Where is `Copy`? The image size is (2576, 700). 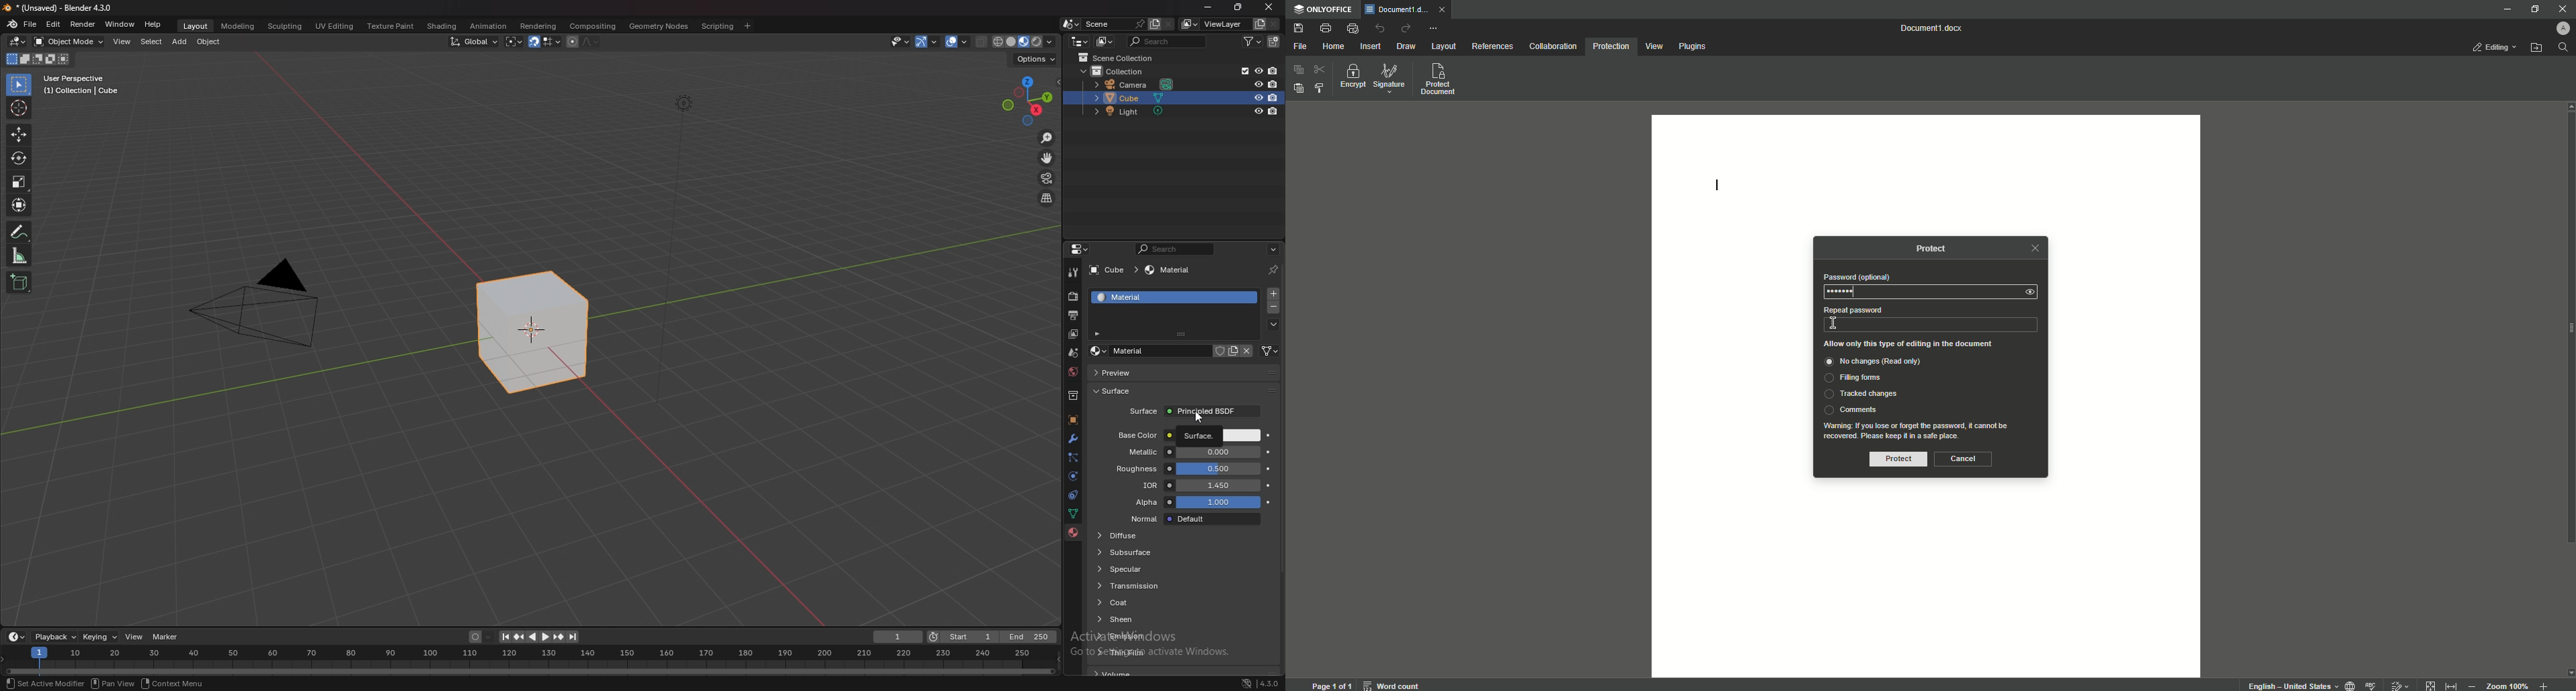
Copy is located at coordinates (1297, 71).